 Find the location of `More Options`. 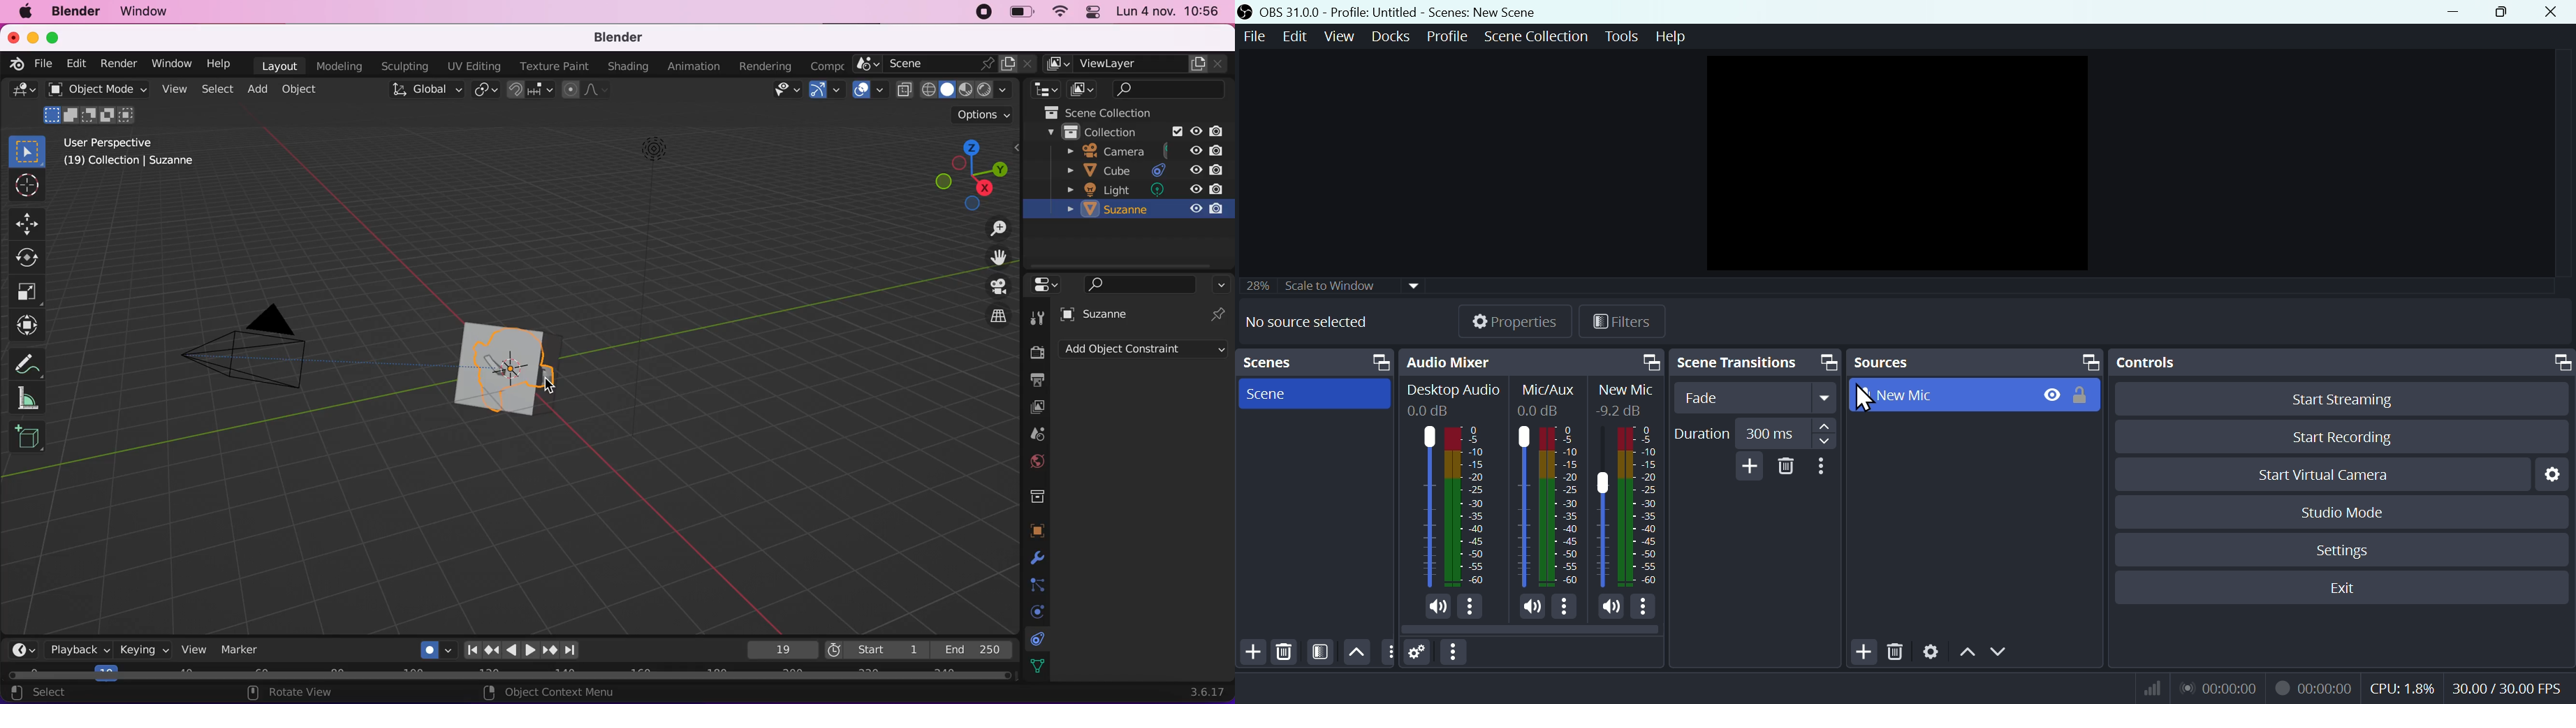

More Options is located at coordinates (1472, 607).